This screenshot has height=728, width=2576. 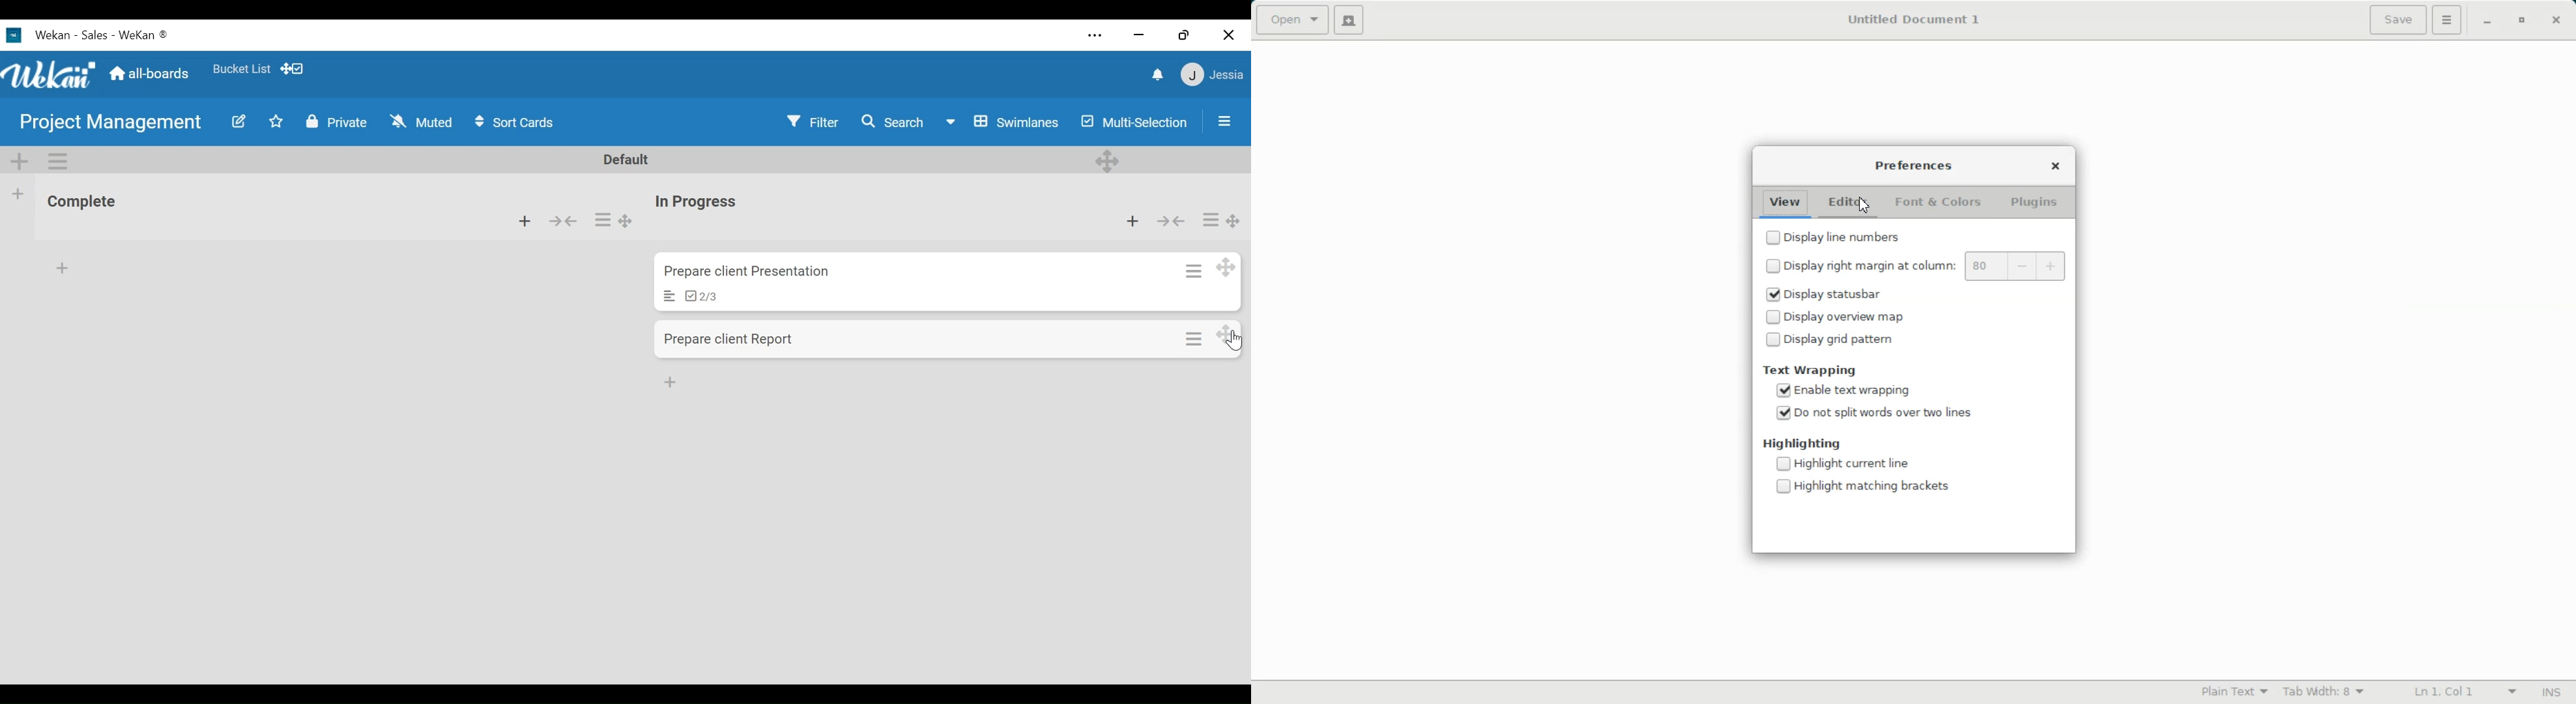 What do you see at coordinates (273, 123) in the screenshot?
I see `Toggle Favorite` at bounding box center [273, 123].